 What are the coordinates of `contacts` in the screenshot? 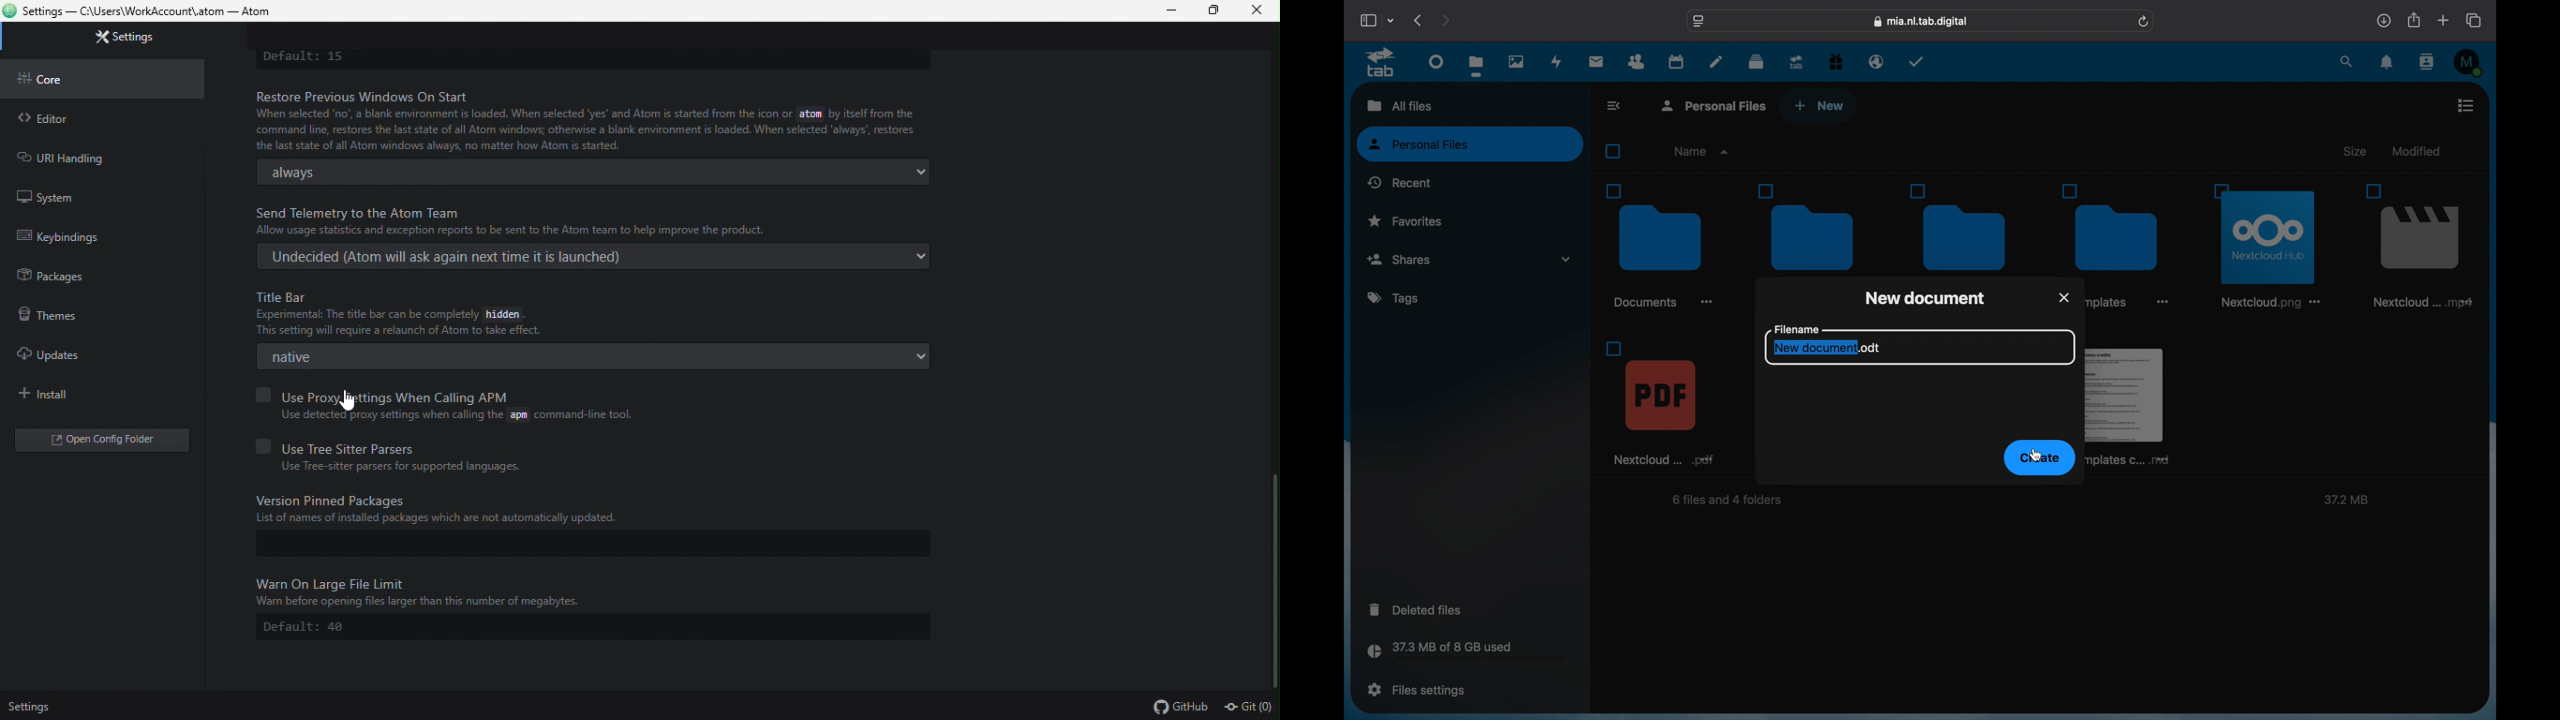 It's located at (1637, 62).